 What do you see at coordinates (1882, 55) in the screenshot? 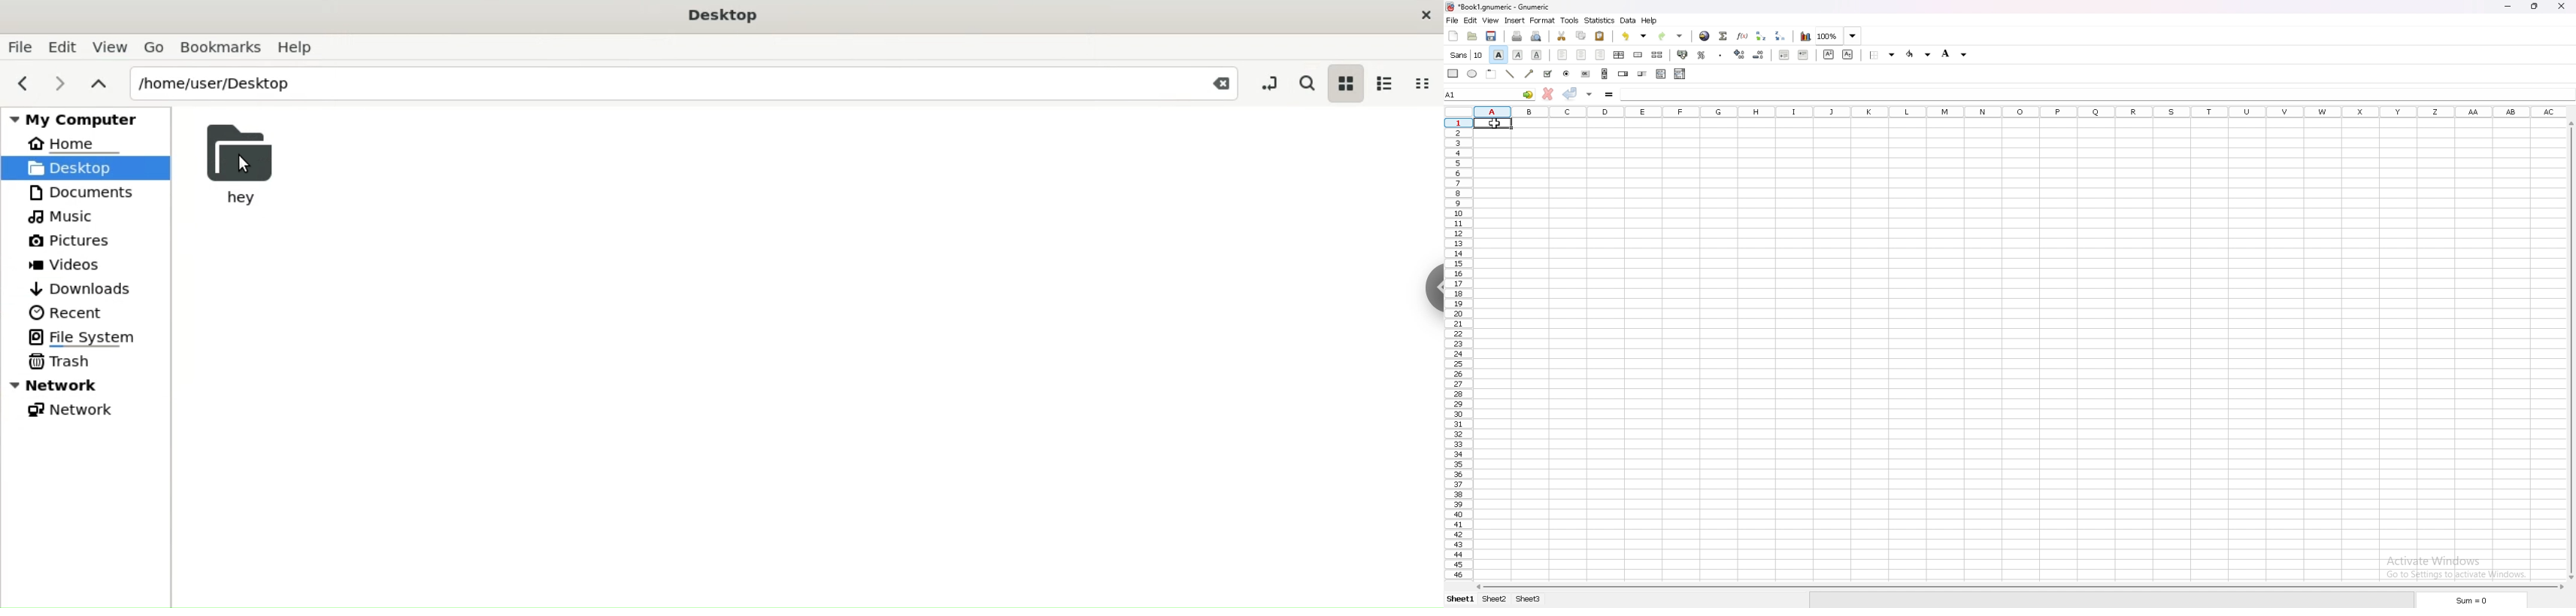
I see `border` at bounding box center [1882, 55].